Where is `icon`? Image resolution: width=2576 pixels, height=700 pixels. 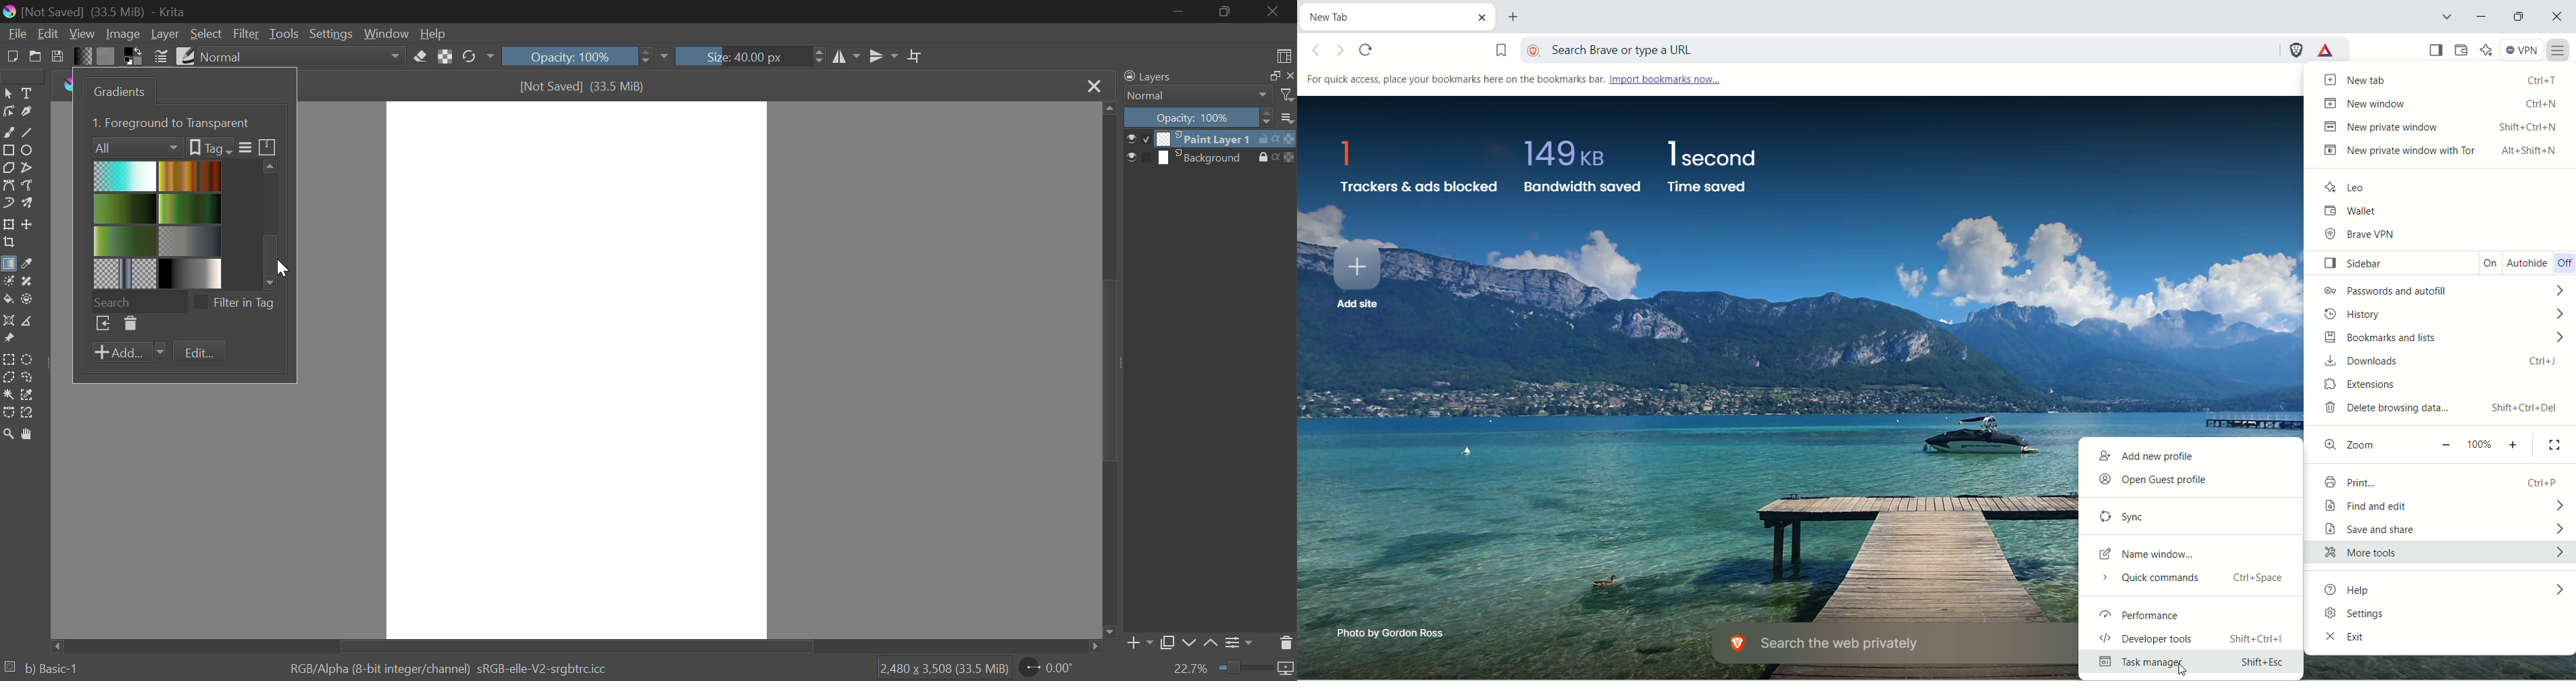
icon is located at coordinates (1289, 157).